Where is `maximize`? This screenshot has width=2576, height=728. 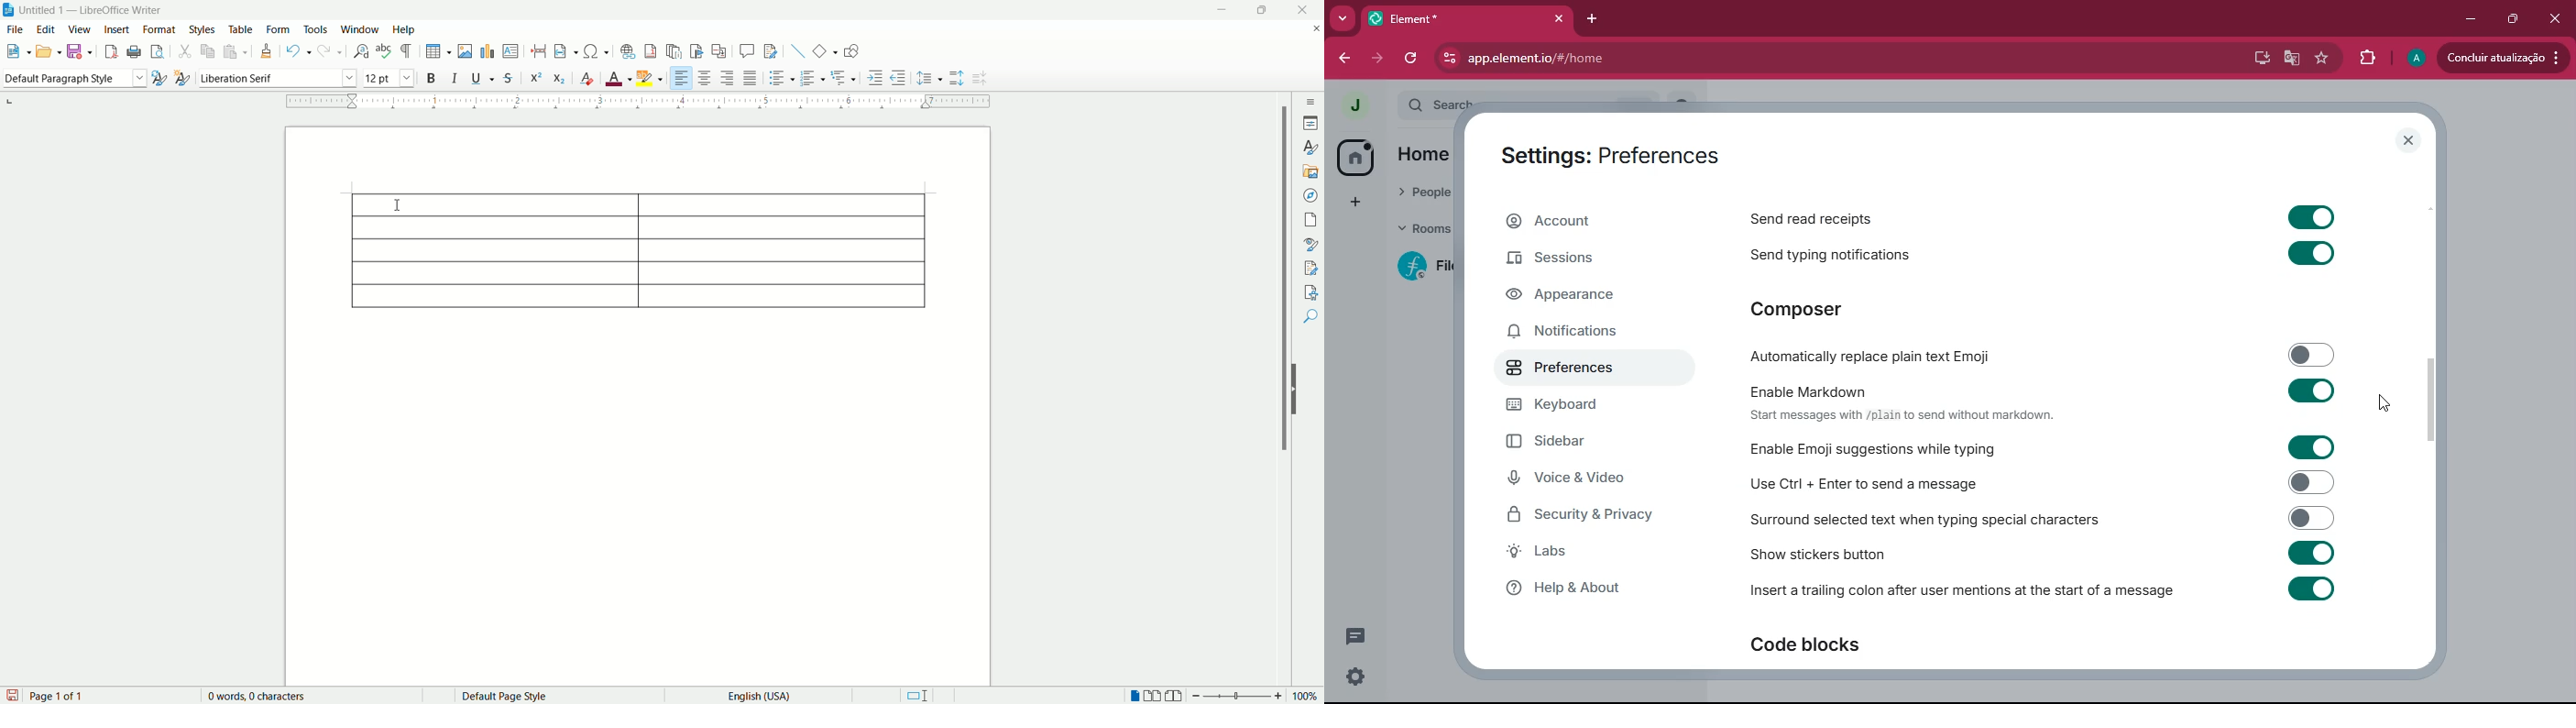 maximize is located at coordinates (2509, 19).